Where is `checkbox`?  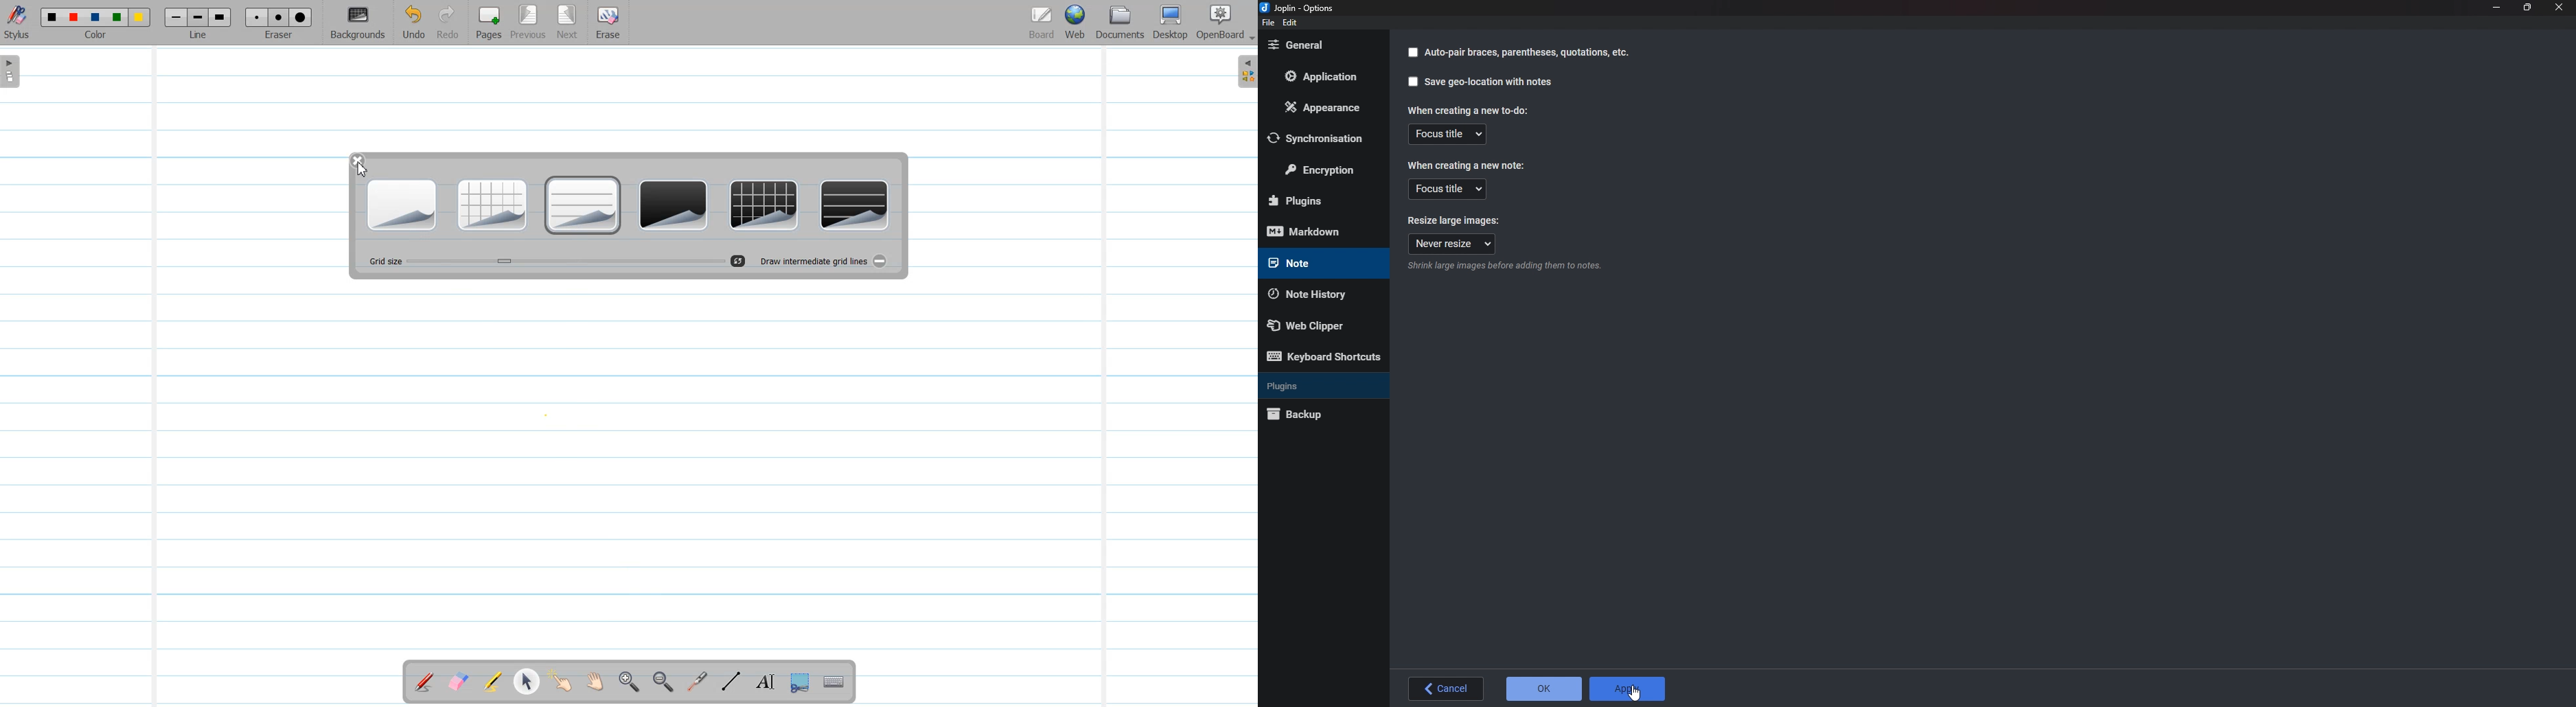
checkbox is located at coordinates (1412, 53).